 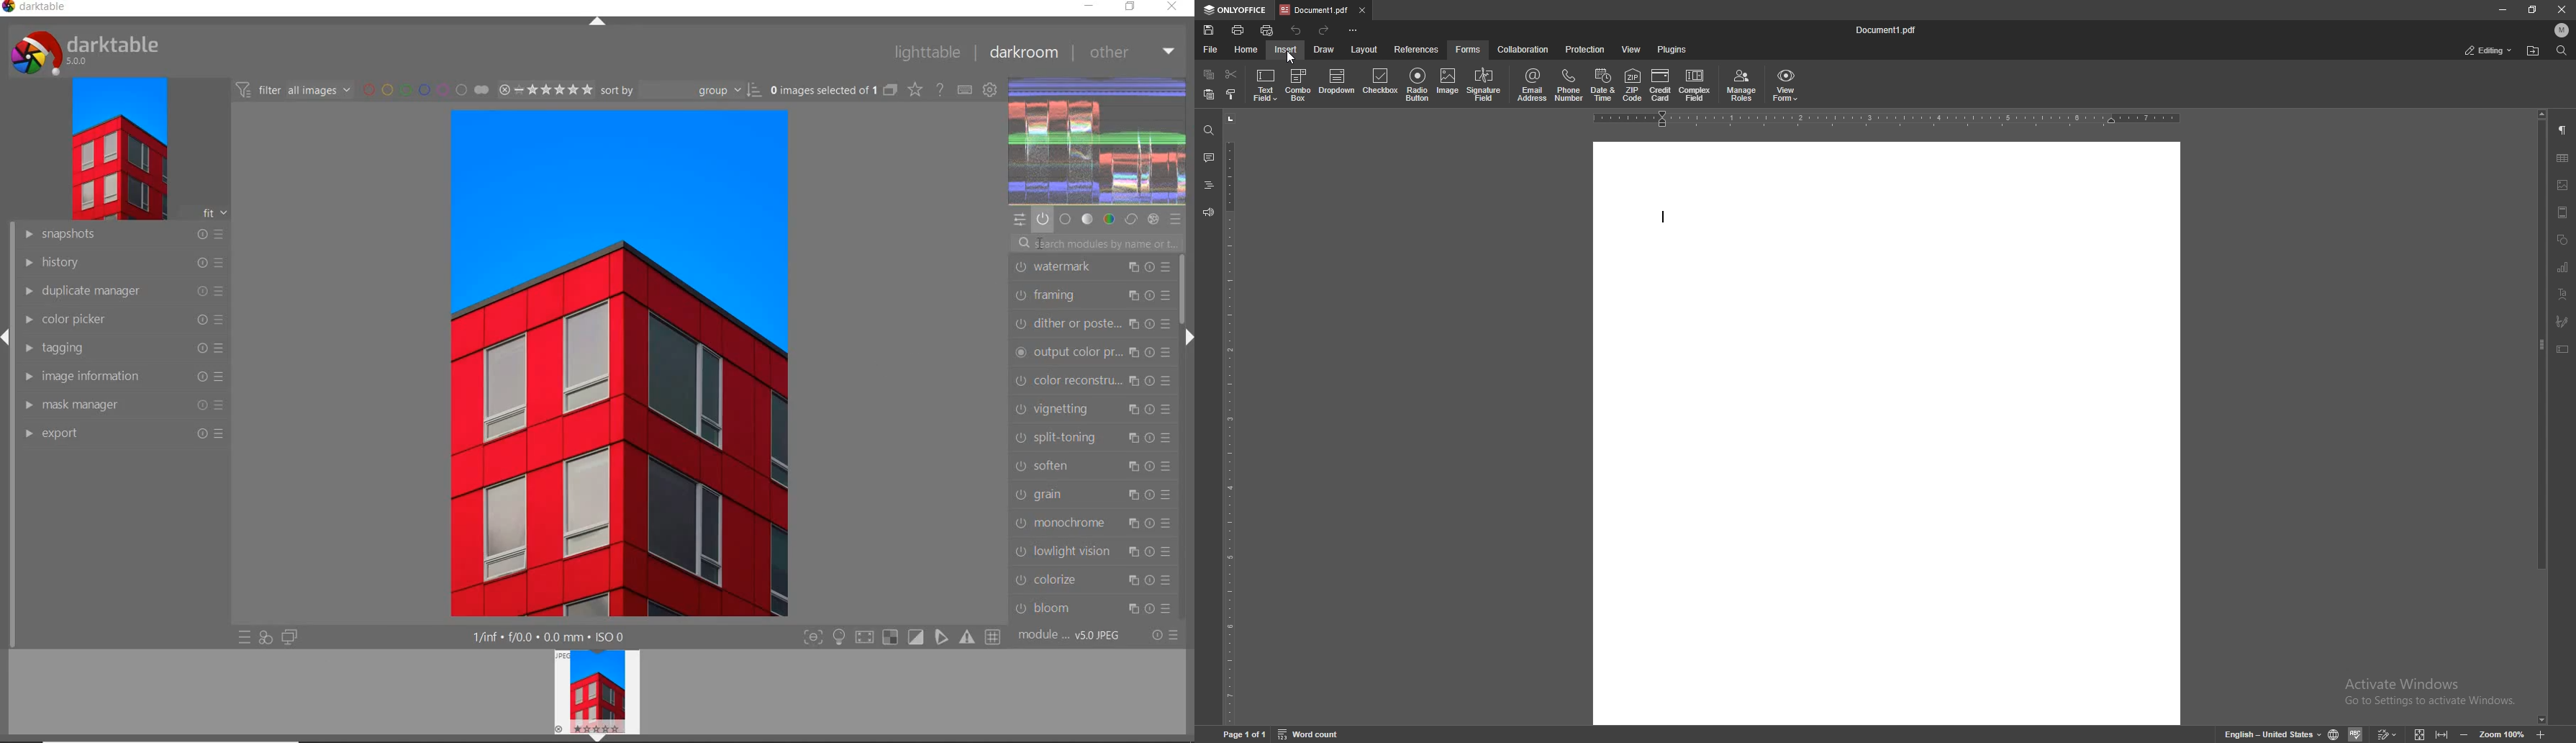 What do you see at coordinates (1099, 139) in the screenshot?
I see `waveform` at bounding box center [1099, 139].